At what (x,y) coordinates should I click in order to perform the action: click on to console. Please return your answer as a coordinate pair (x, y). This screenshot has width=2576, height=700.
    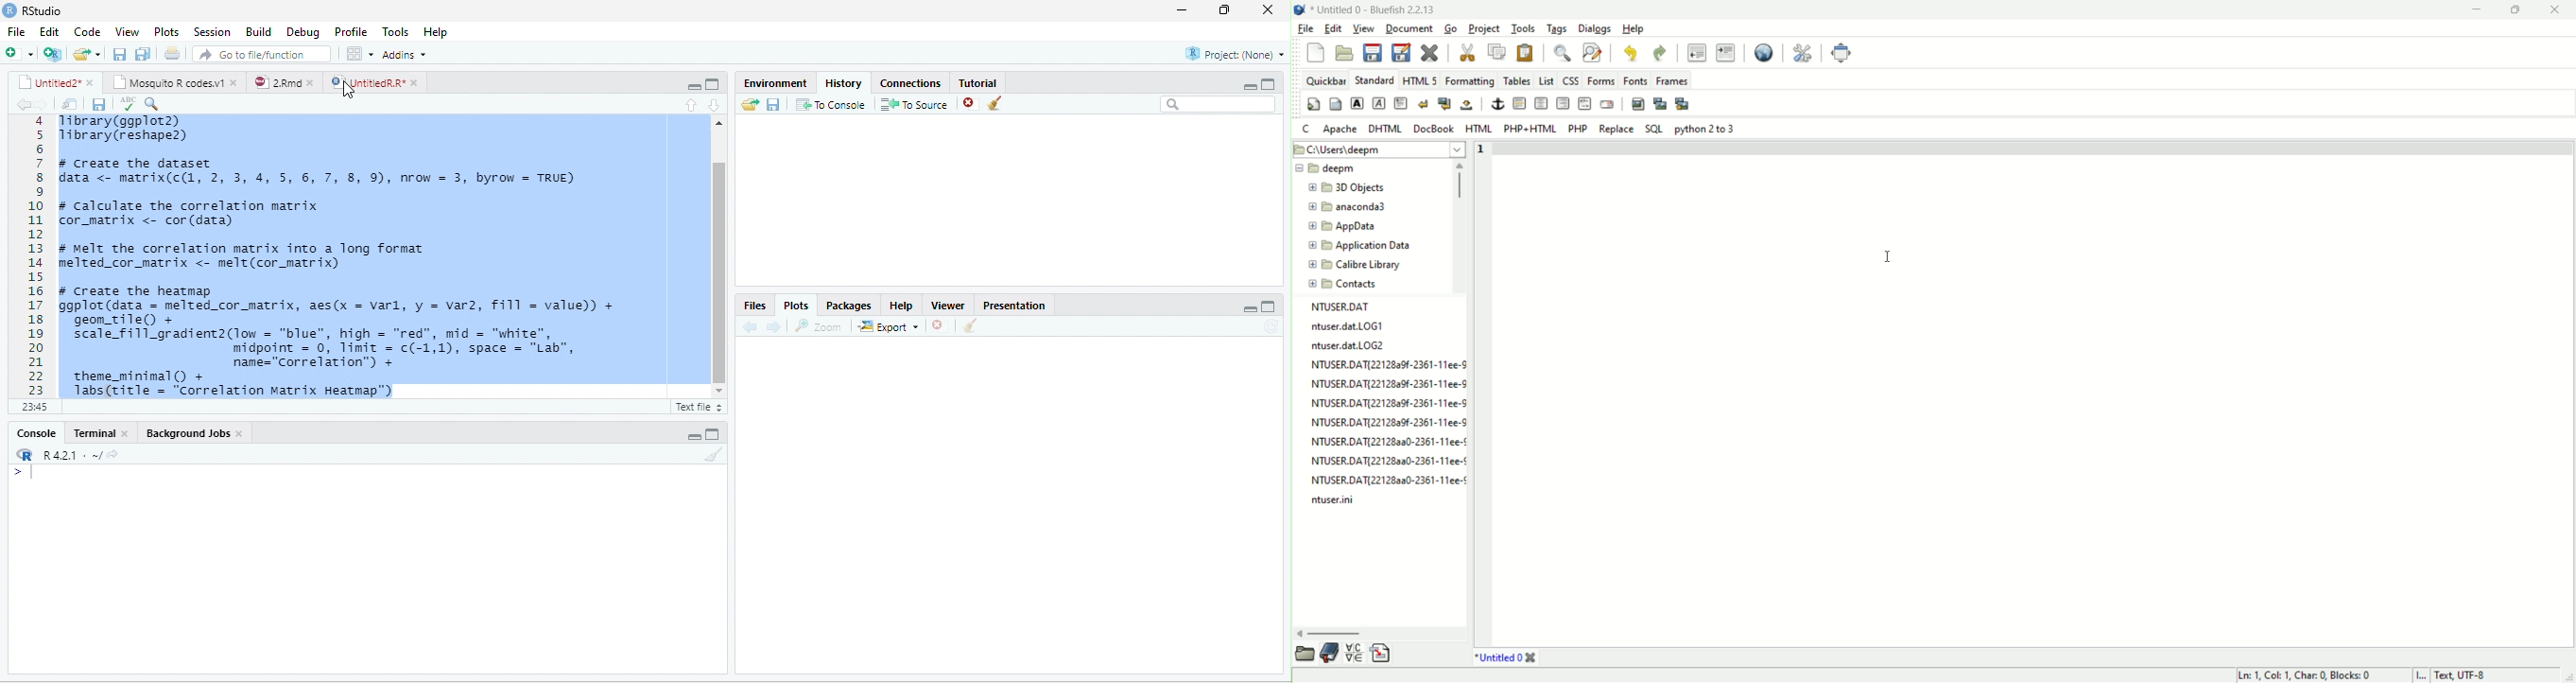
    Looking at the image, I should click on (832, 106).